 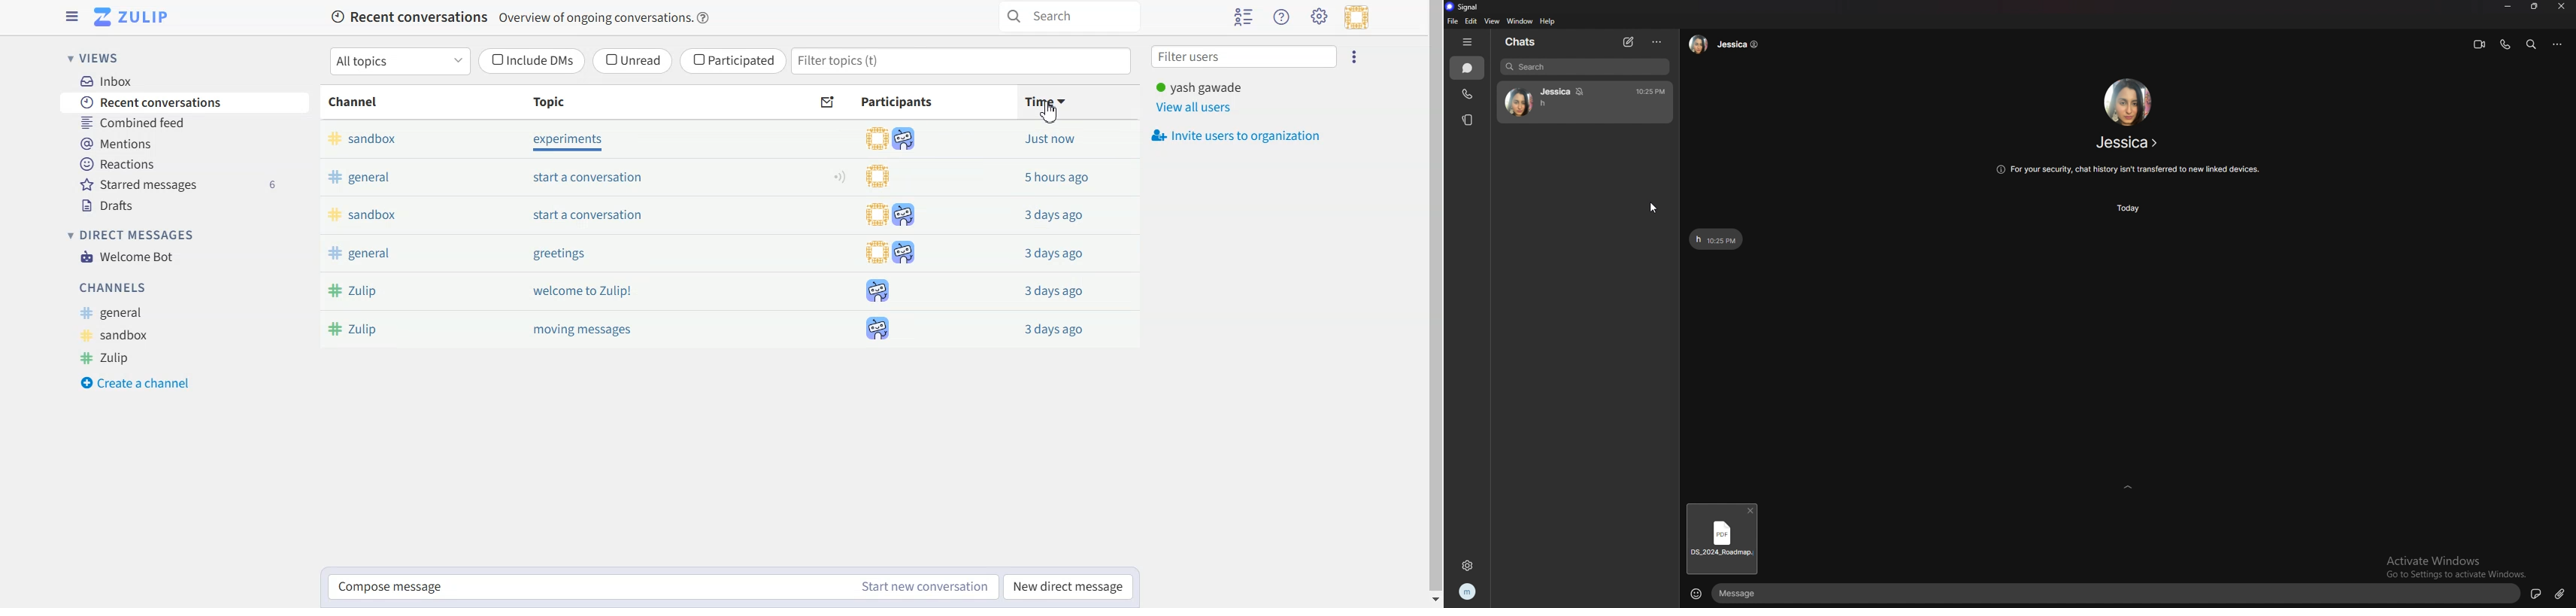 What do you see at coordinates (571, 102) in the screenshot?
I see `Topic` at bounding box center [571, 102].